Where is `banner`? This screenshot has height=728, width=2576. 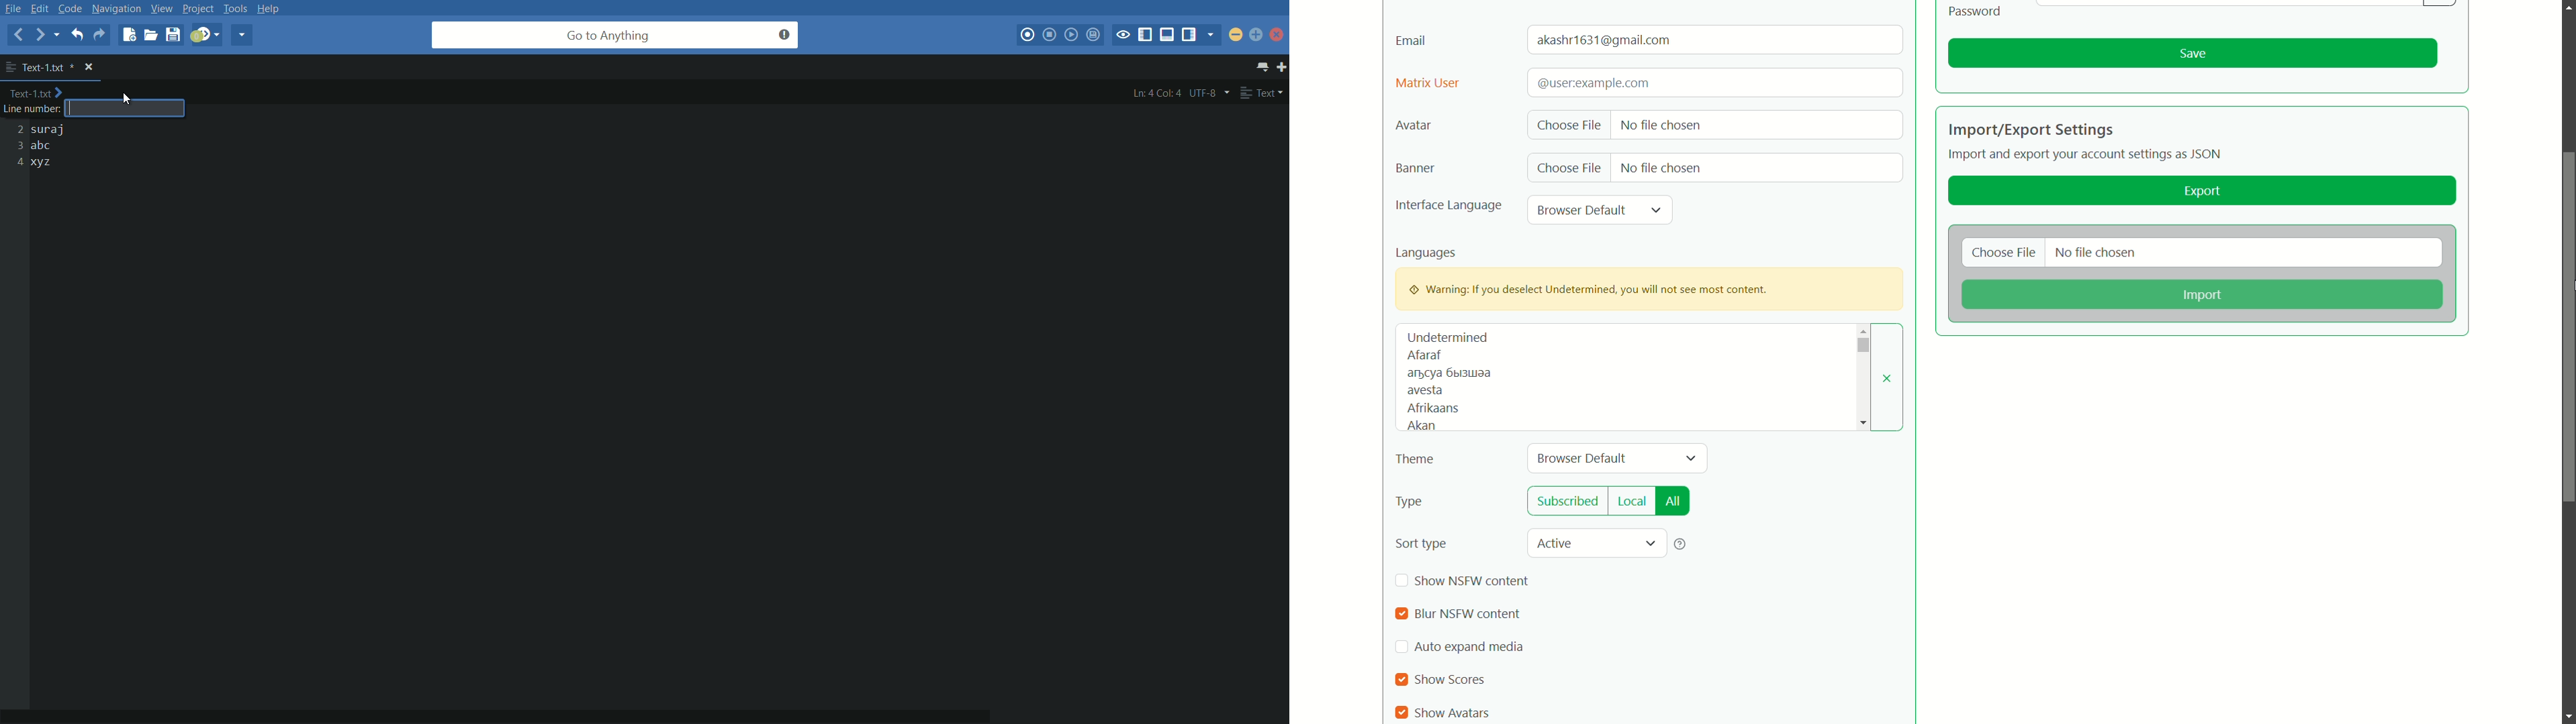 banner is located at coordinates (1413, 168).